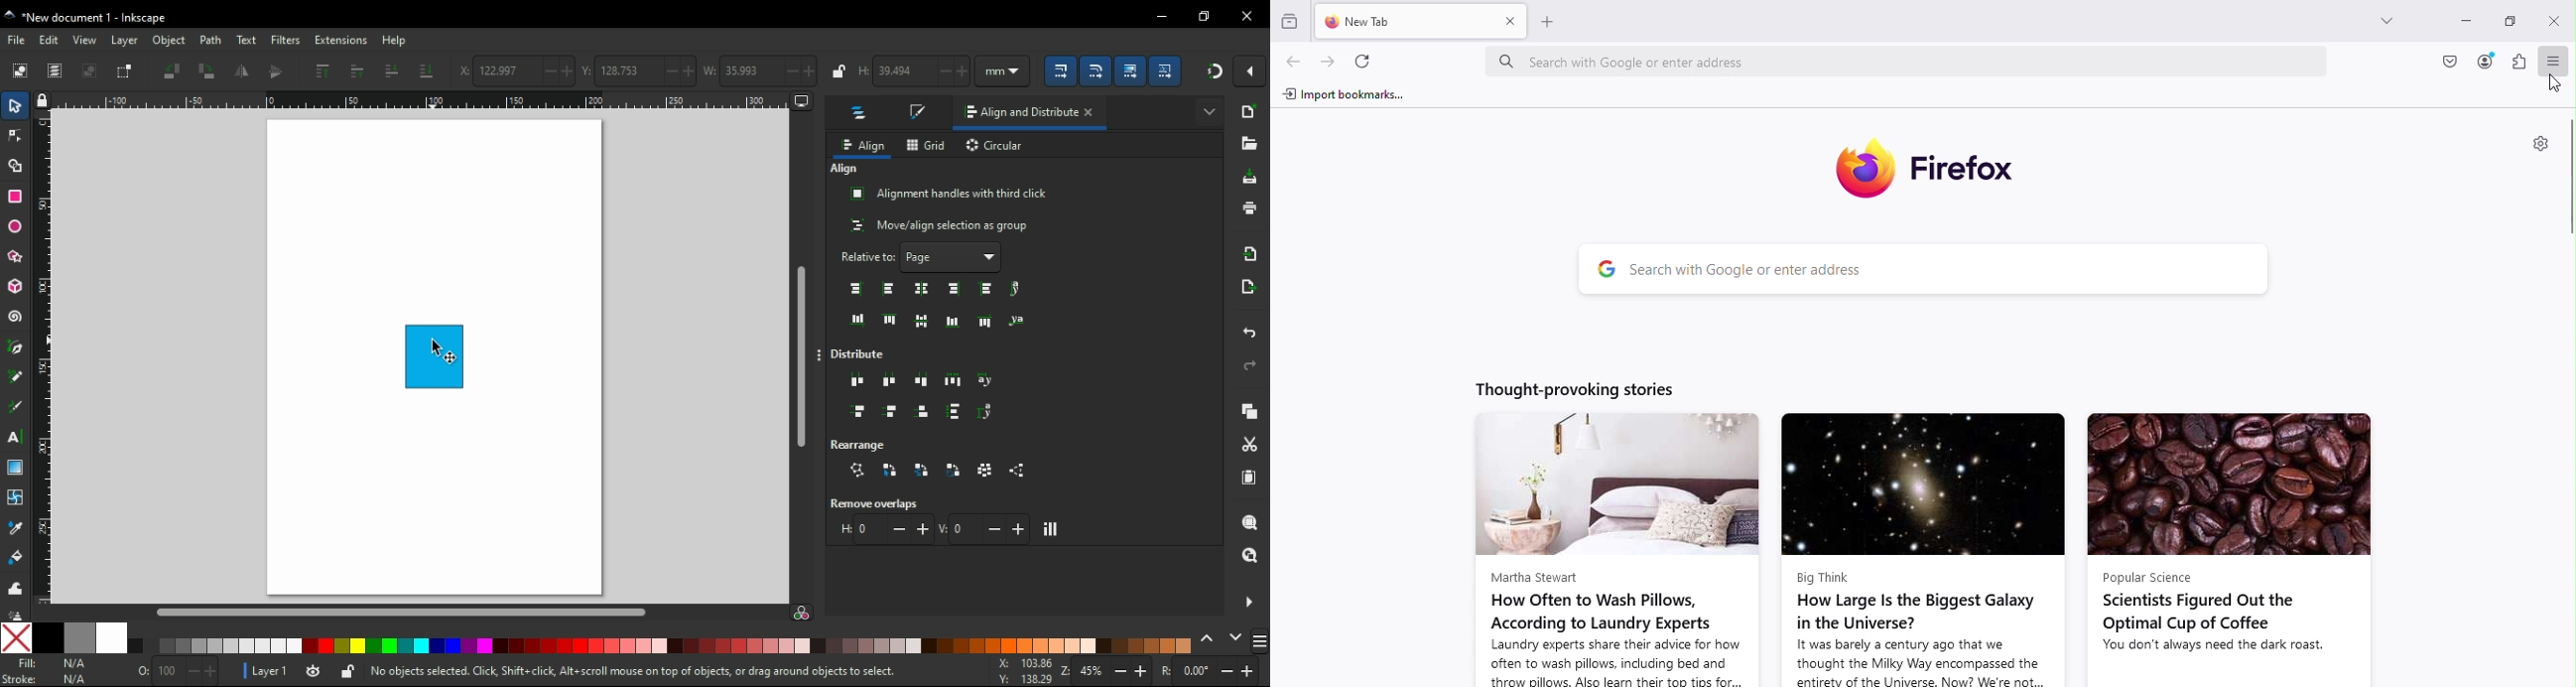  What do you see at coordinates (1291, 64) in the screenshot?
I see `Go back one page` at bounding box center [1291, 64].